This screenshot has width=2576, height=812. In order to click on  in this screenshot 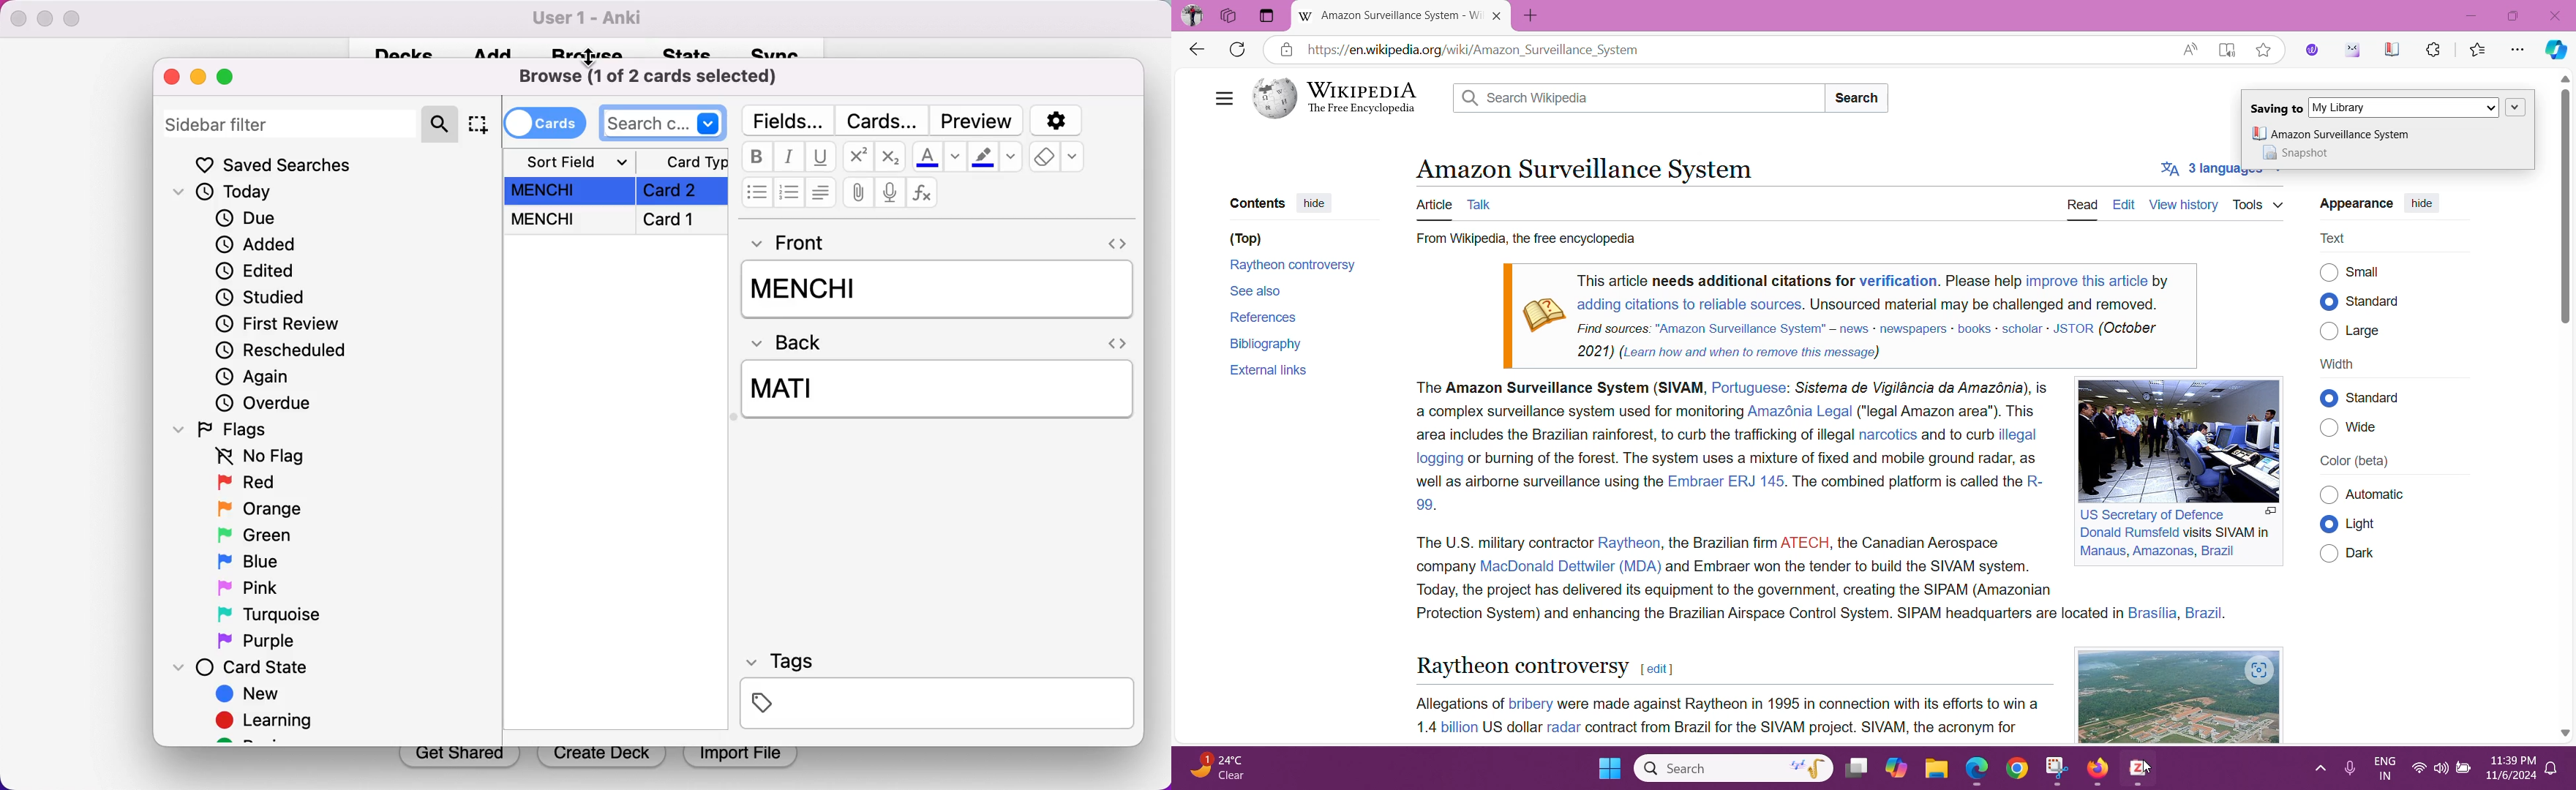, I will do `click(2329, 495)`.